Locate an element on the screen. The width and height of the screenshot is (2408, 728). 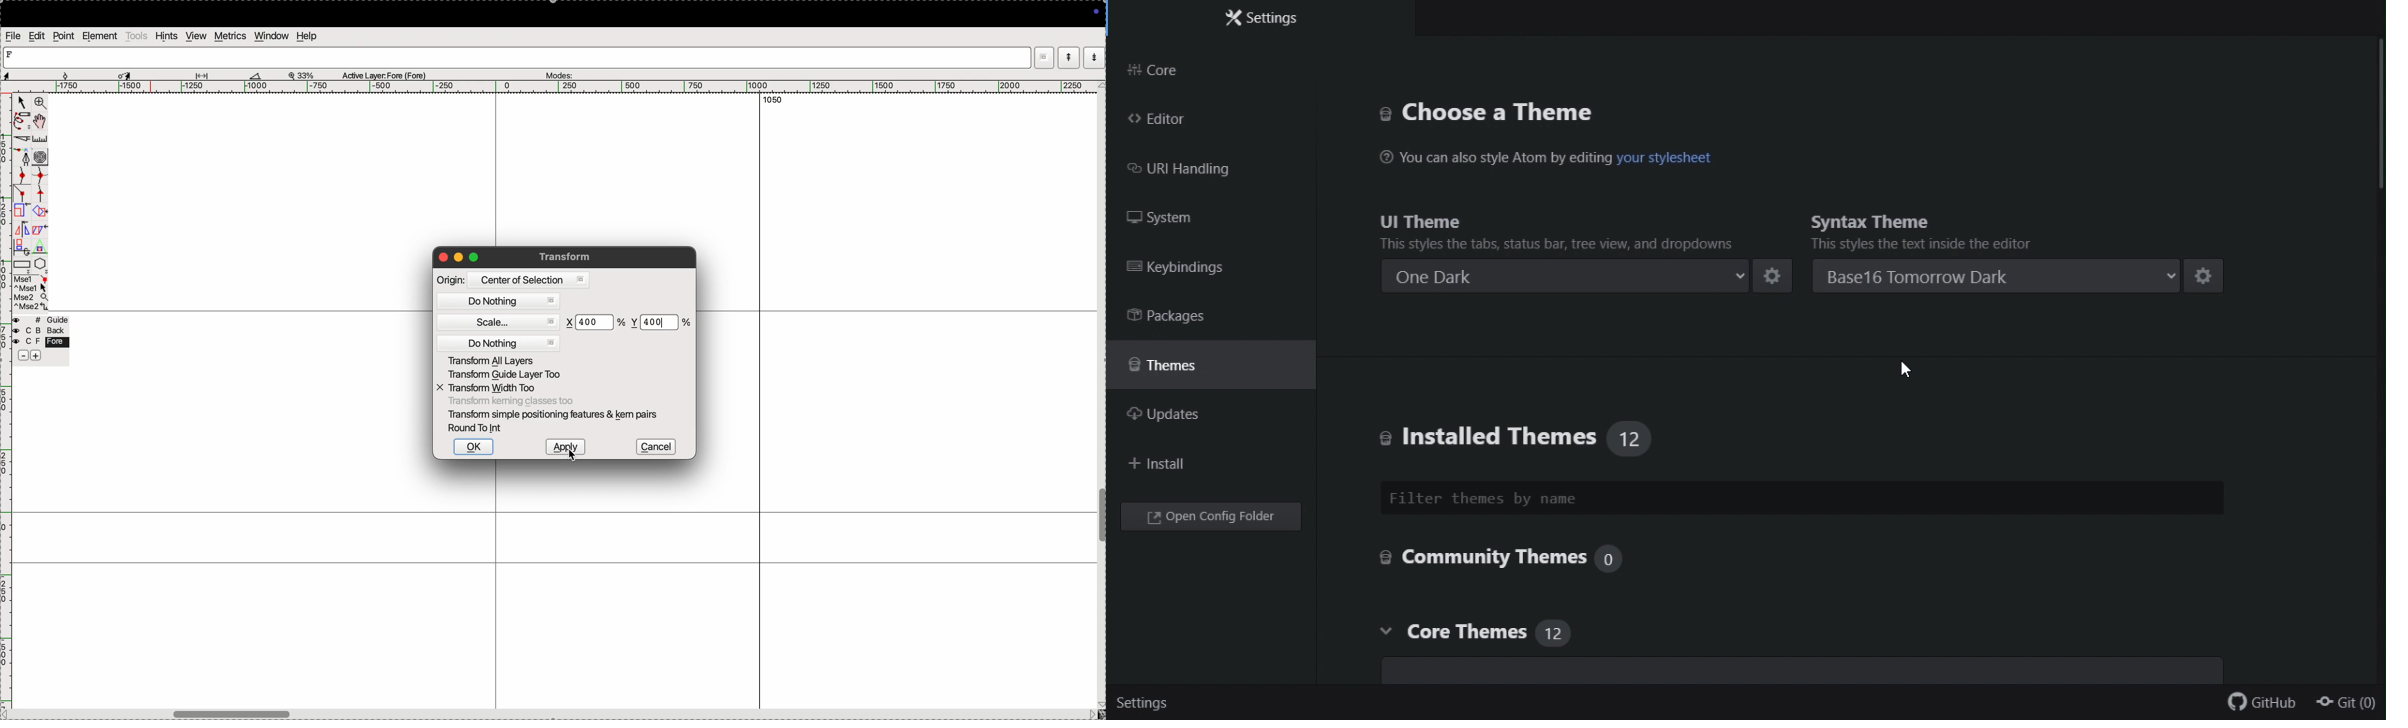
cursor is located at coordinates (1905, 370).